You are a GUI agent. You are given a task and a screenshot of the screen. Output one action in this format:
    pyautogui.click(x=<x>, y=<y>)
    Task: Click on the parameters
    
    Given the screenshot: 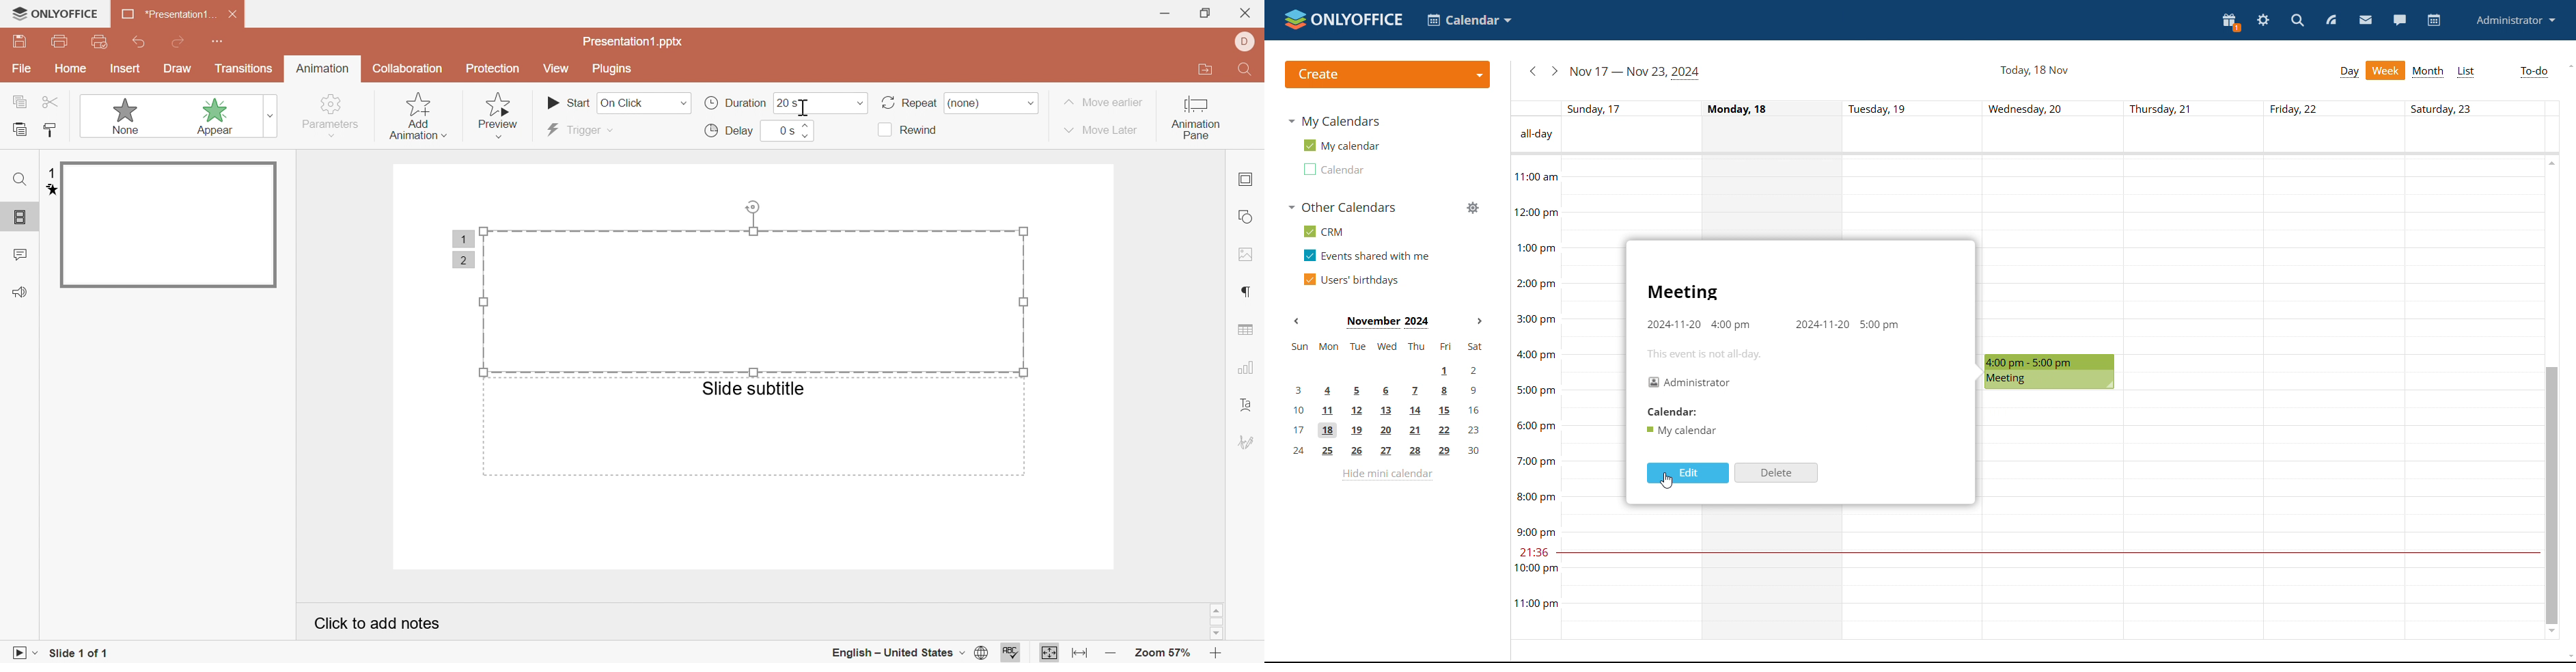 What is the action you would take?
    pyautogui.click(x=332, y=115)
    